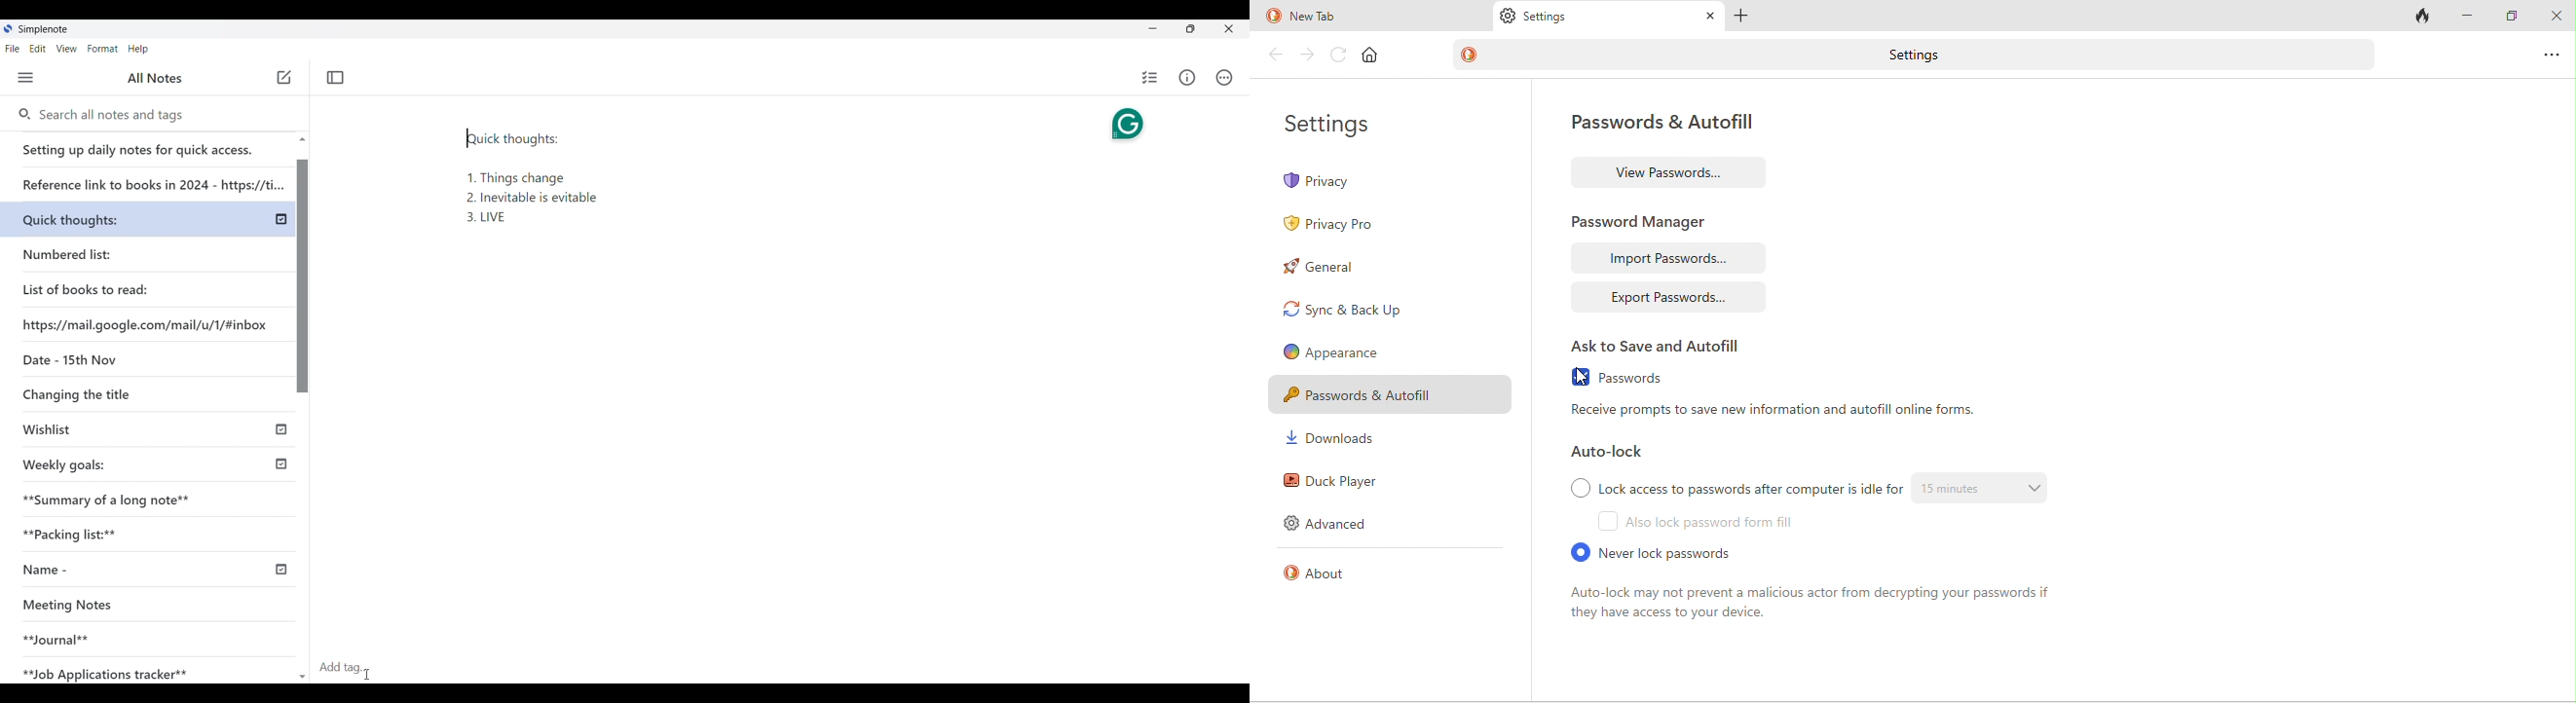 The height and width of the screenshot is (728, 2576). I want to click on Info, so click(1187, 78).